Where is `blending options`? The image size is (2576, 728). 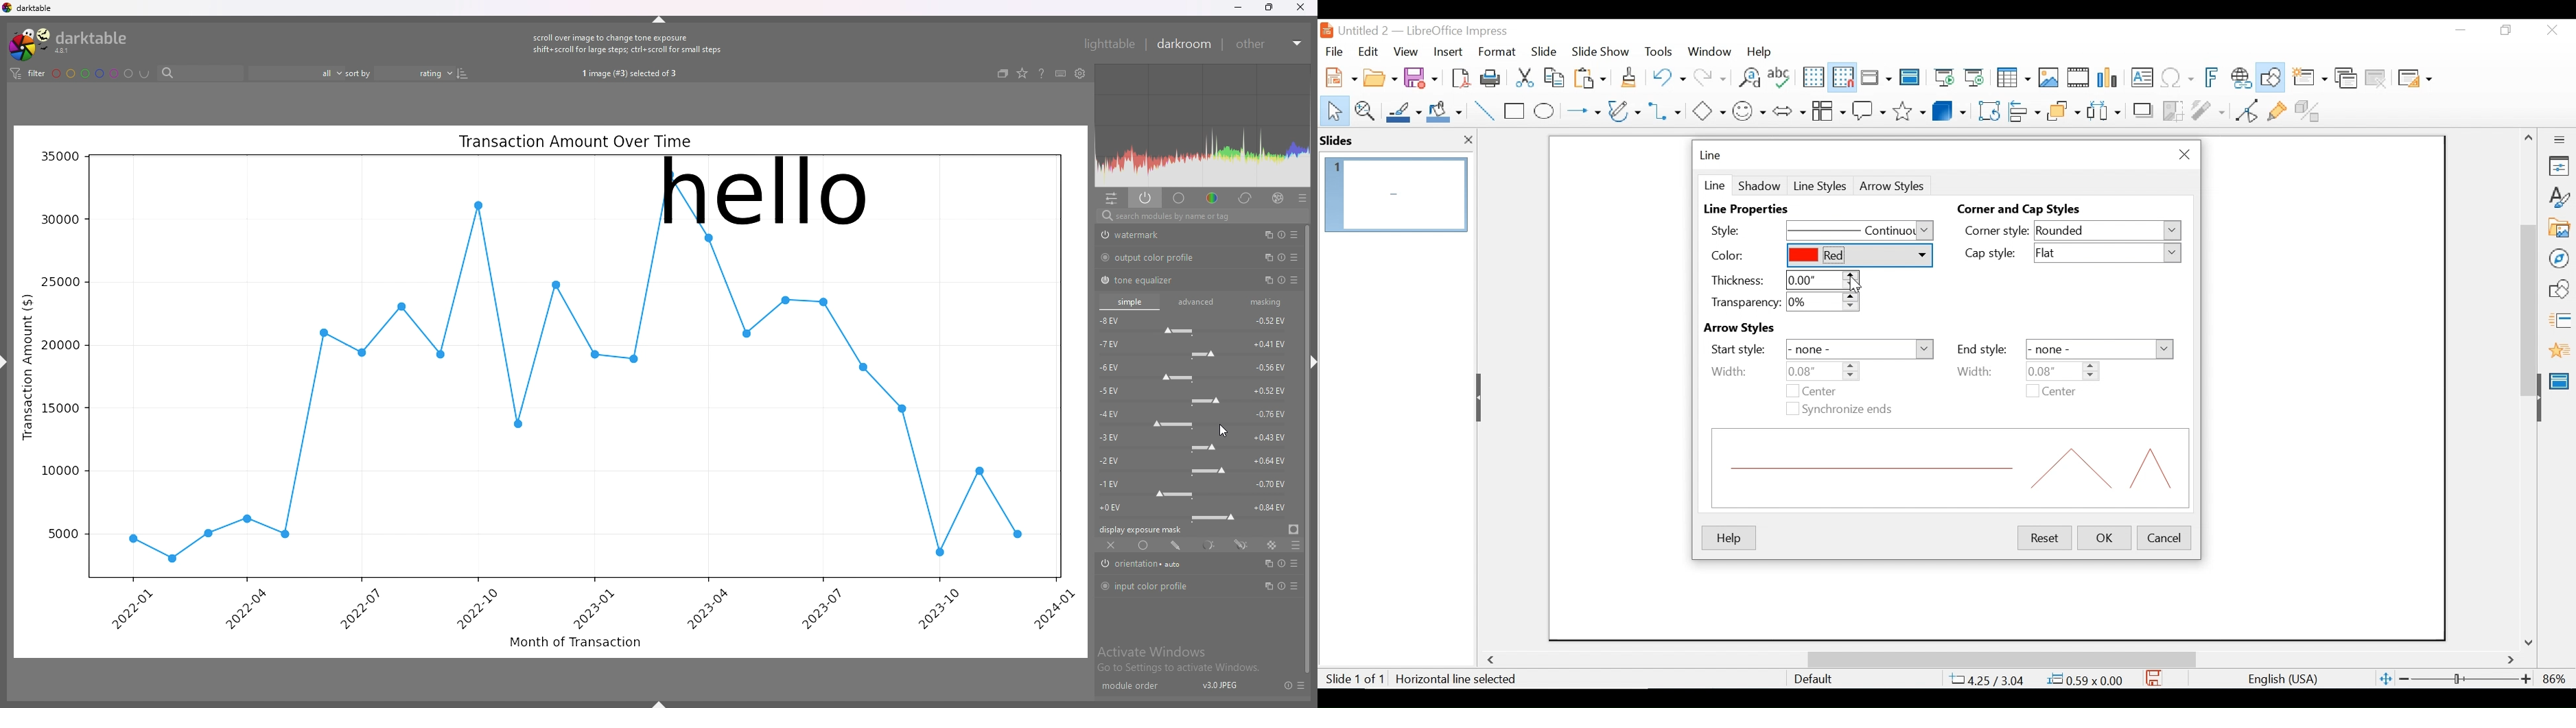
blending options is located at coordinates (1294, 545).